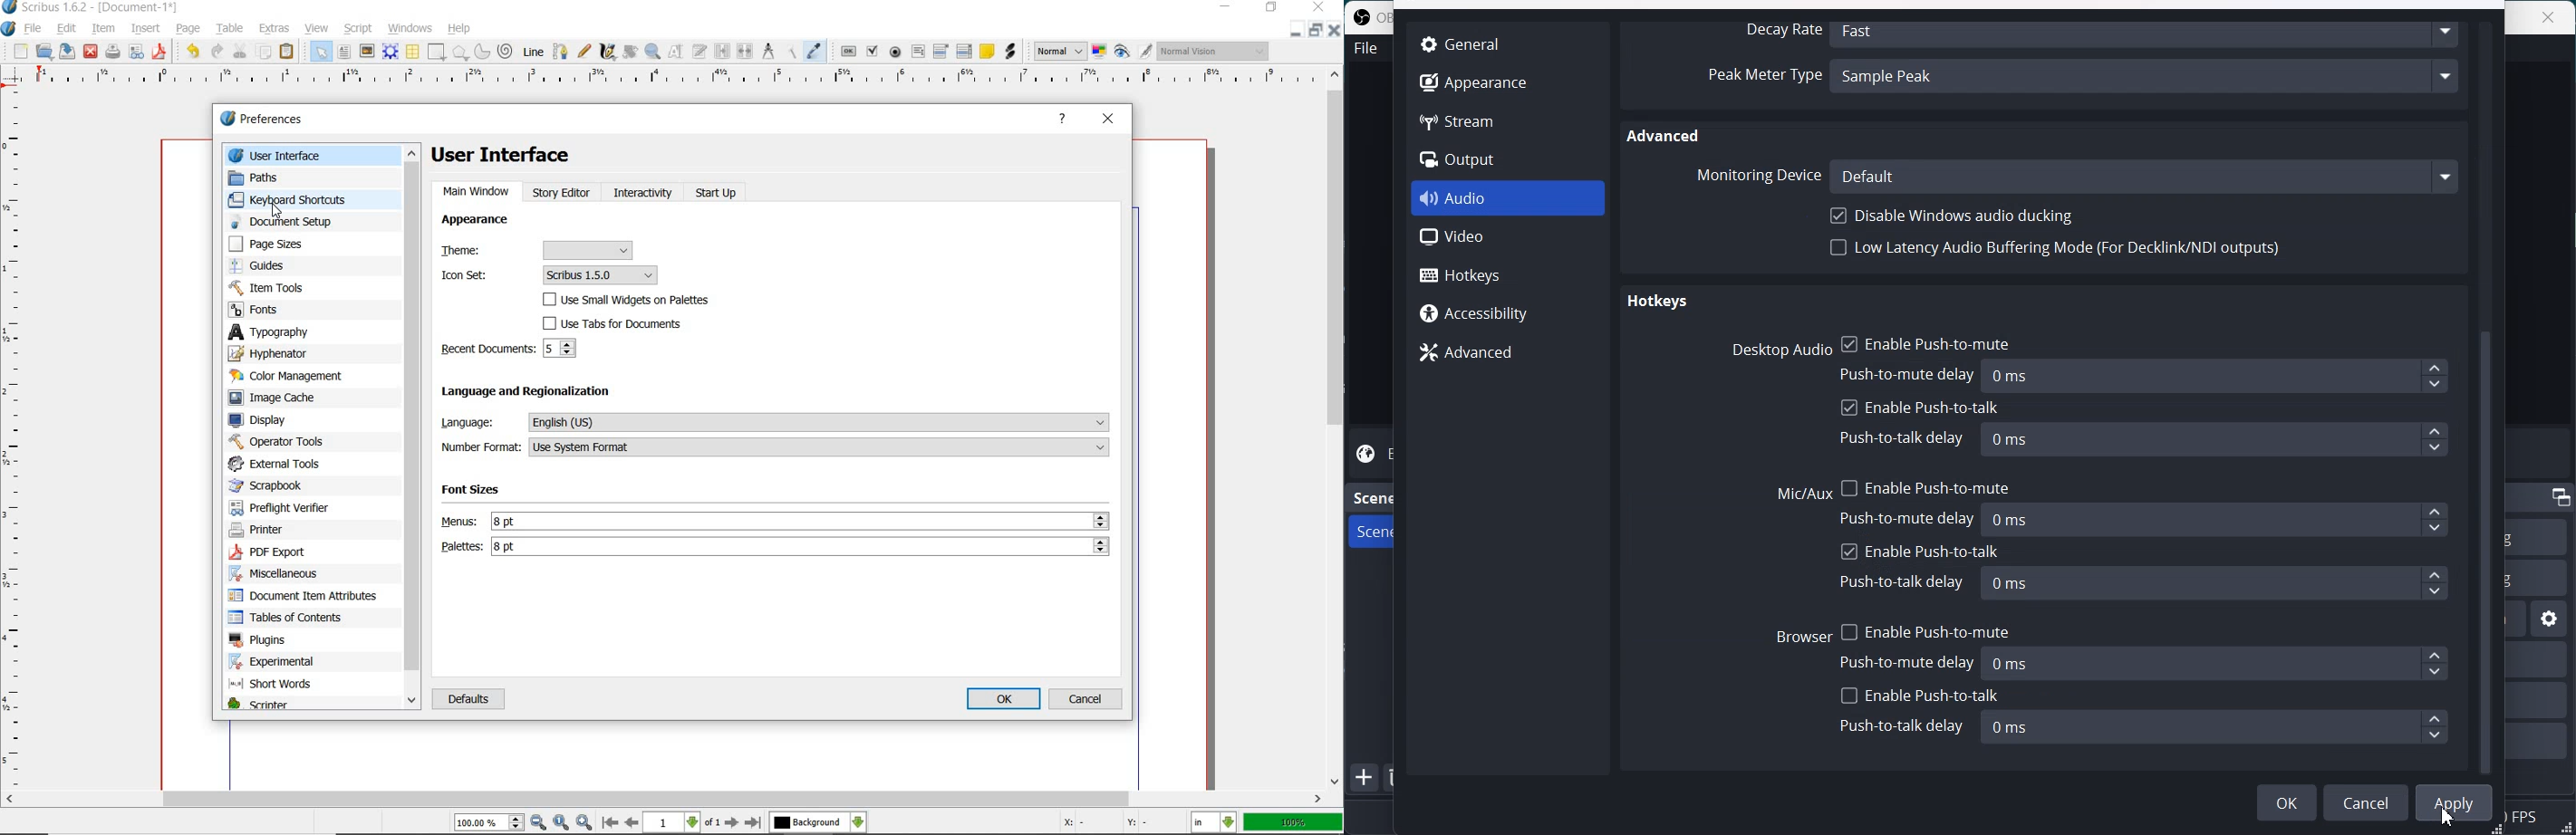 The width and height of the screenshot is (2576, 840). I want to click on mouse pointer, so click(277, 211).